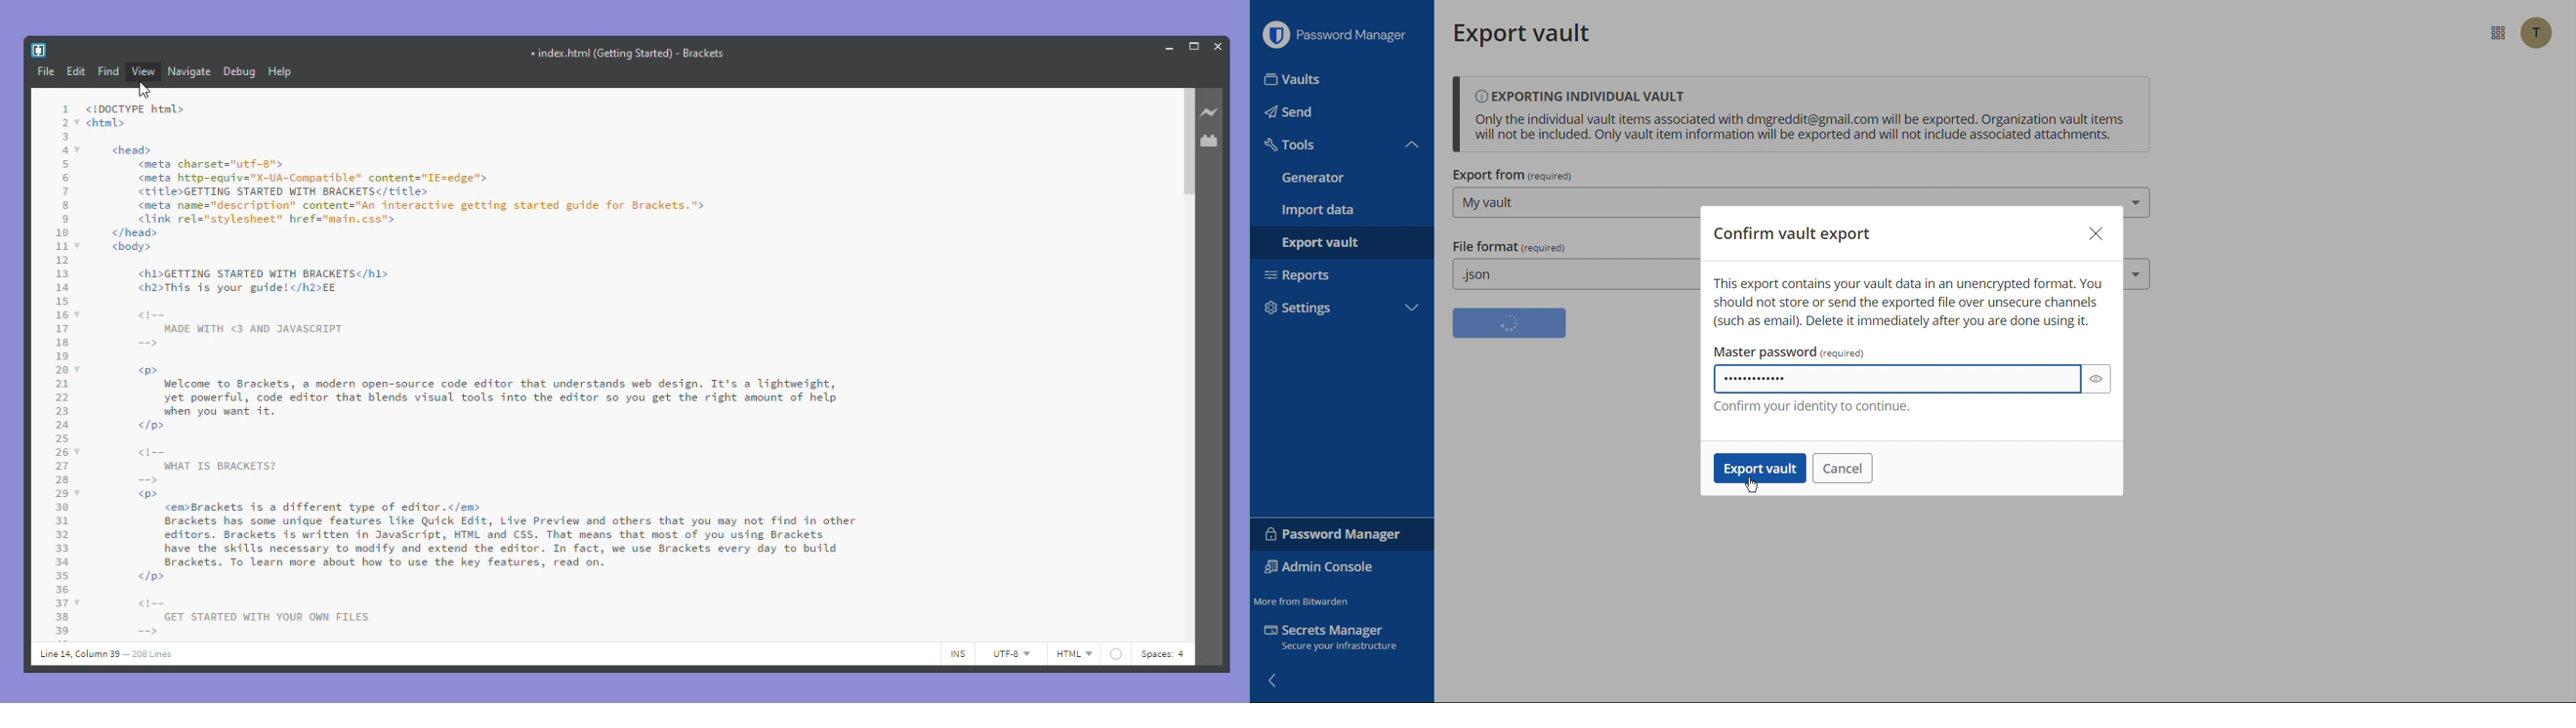  I want to click on 10, so click(62, 233).